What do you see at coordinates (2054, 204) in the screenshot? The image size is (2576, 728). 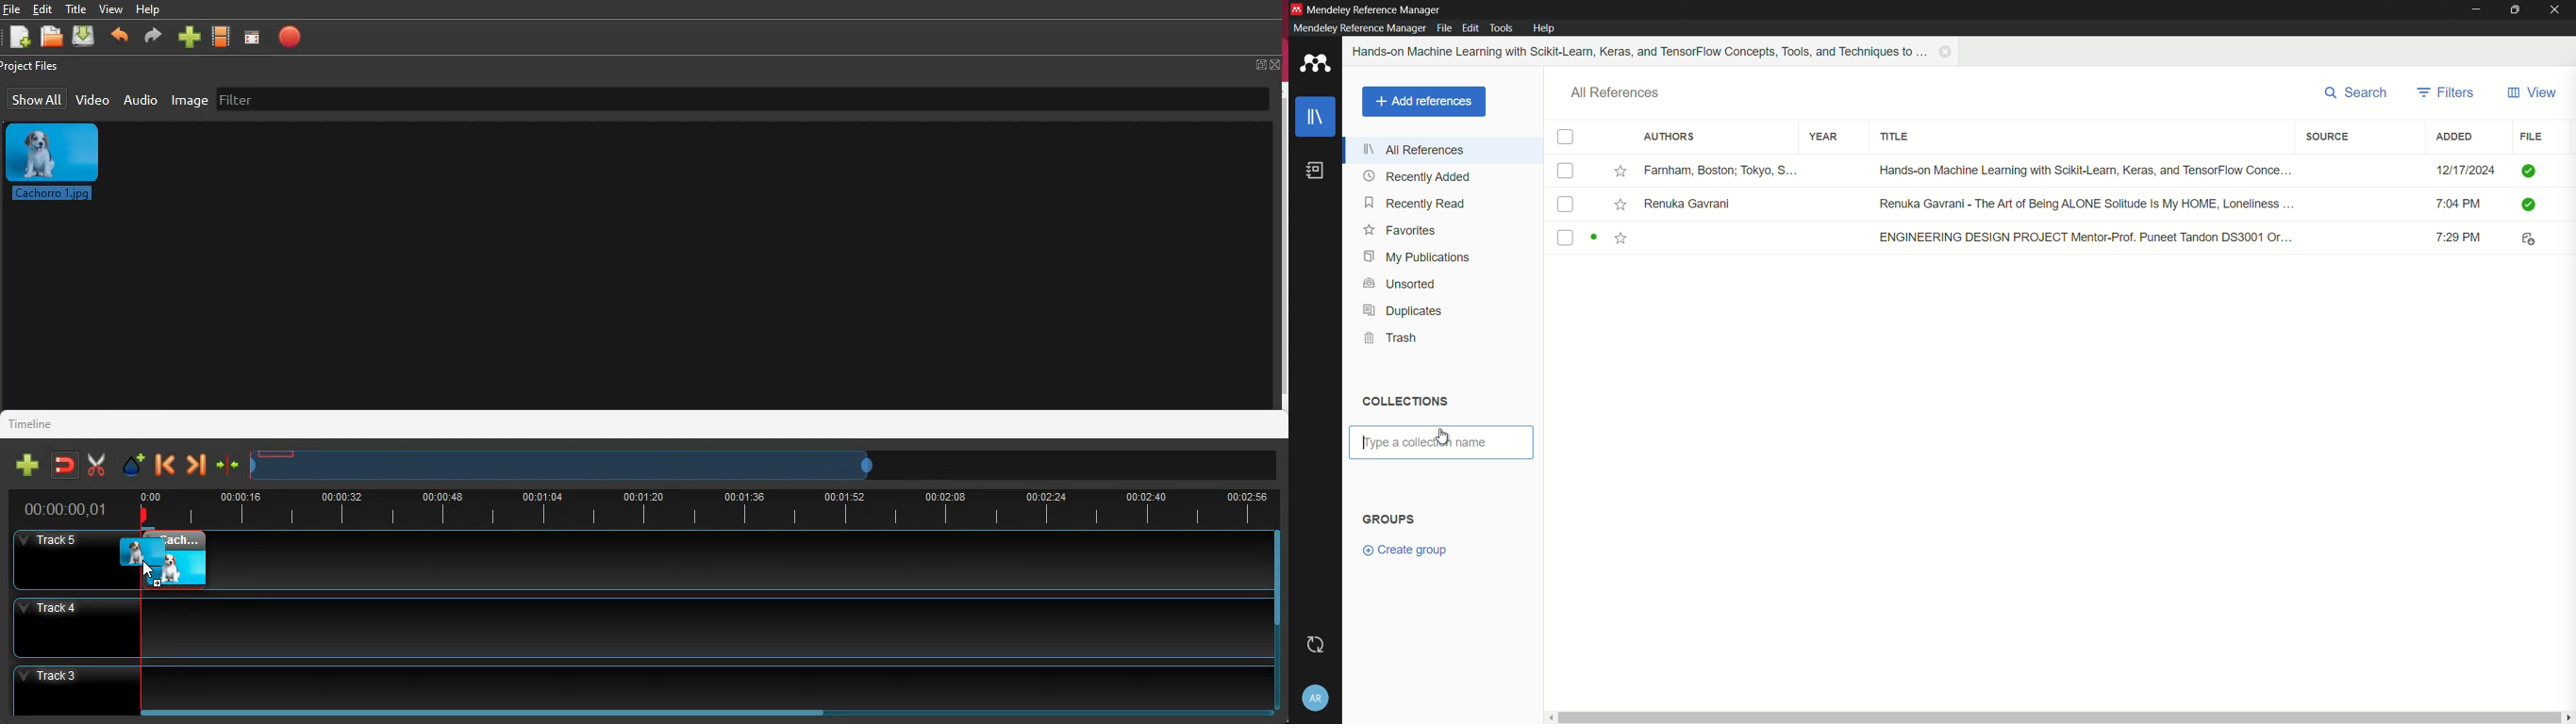 I see `book-2` at bounding box center [2054, 204].